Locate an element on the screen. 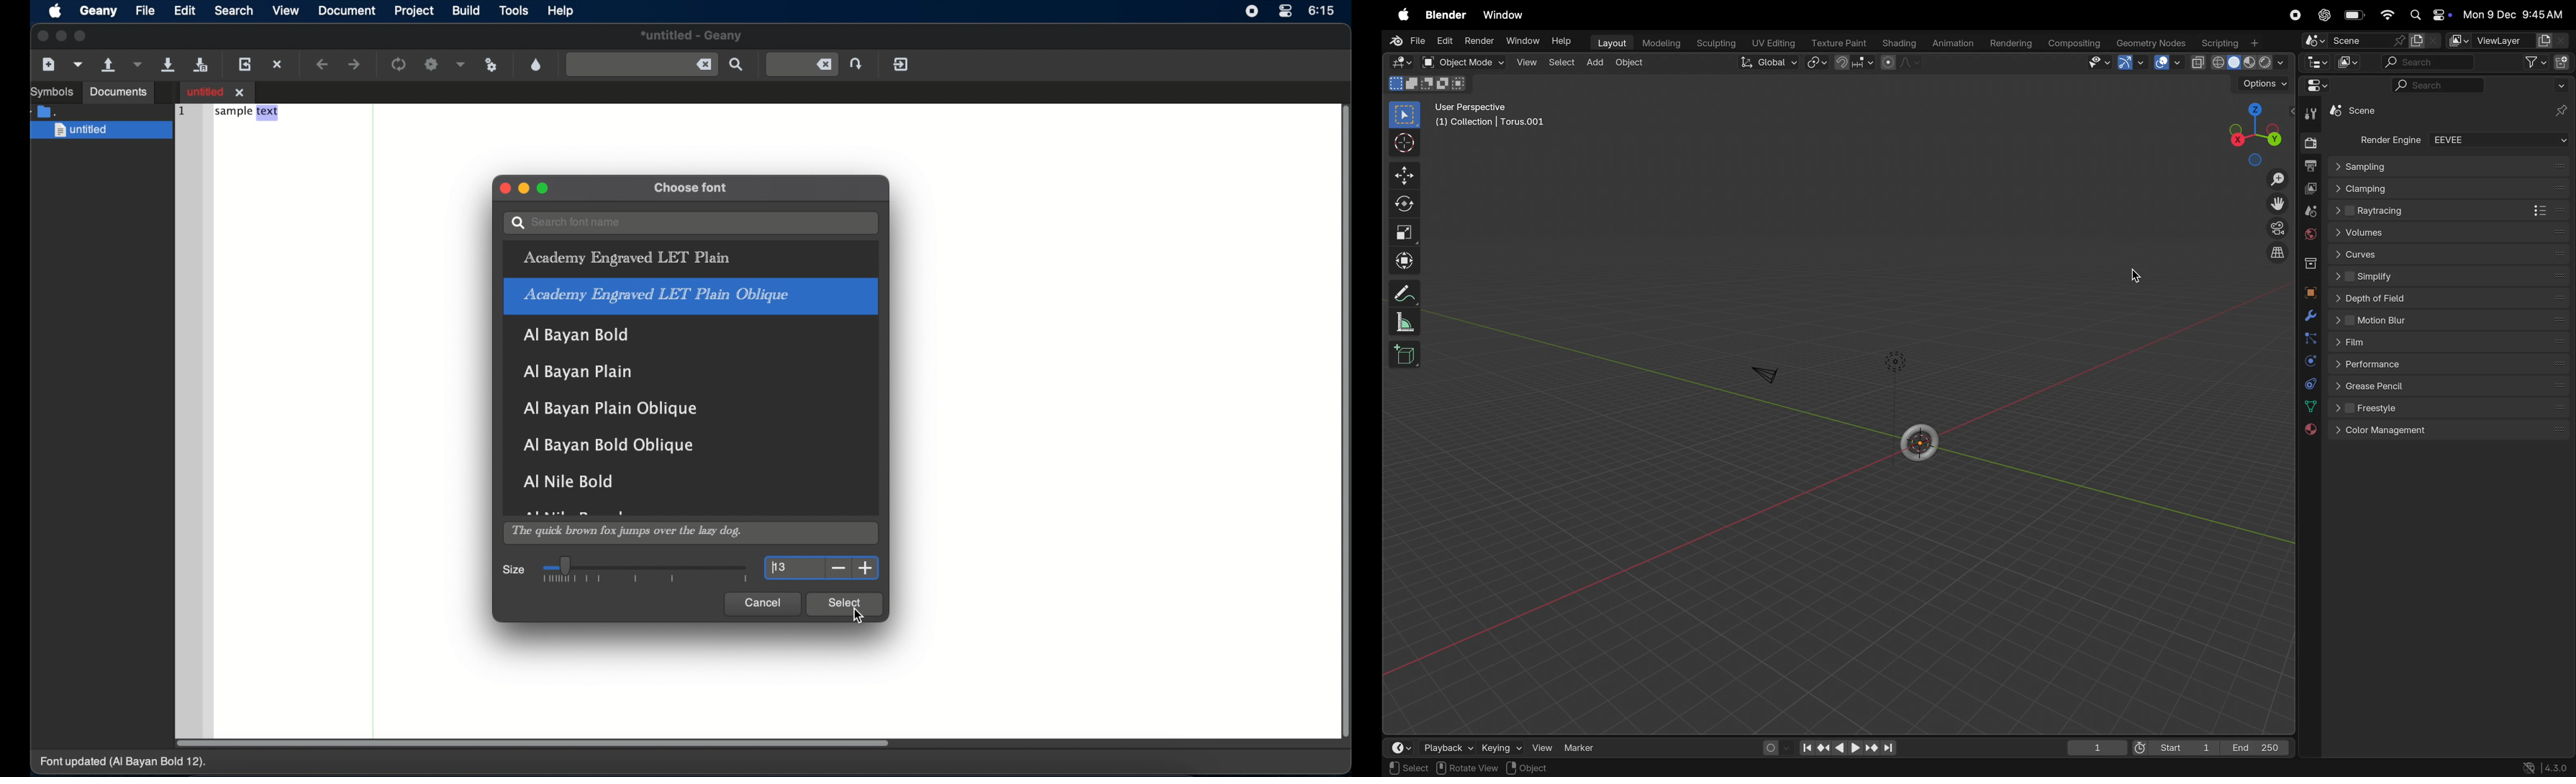 The image size is (2576, 784). date and time is located at coordinates (2518, 14).